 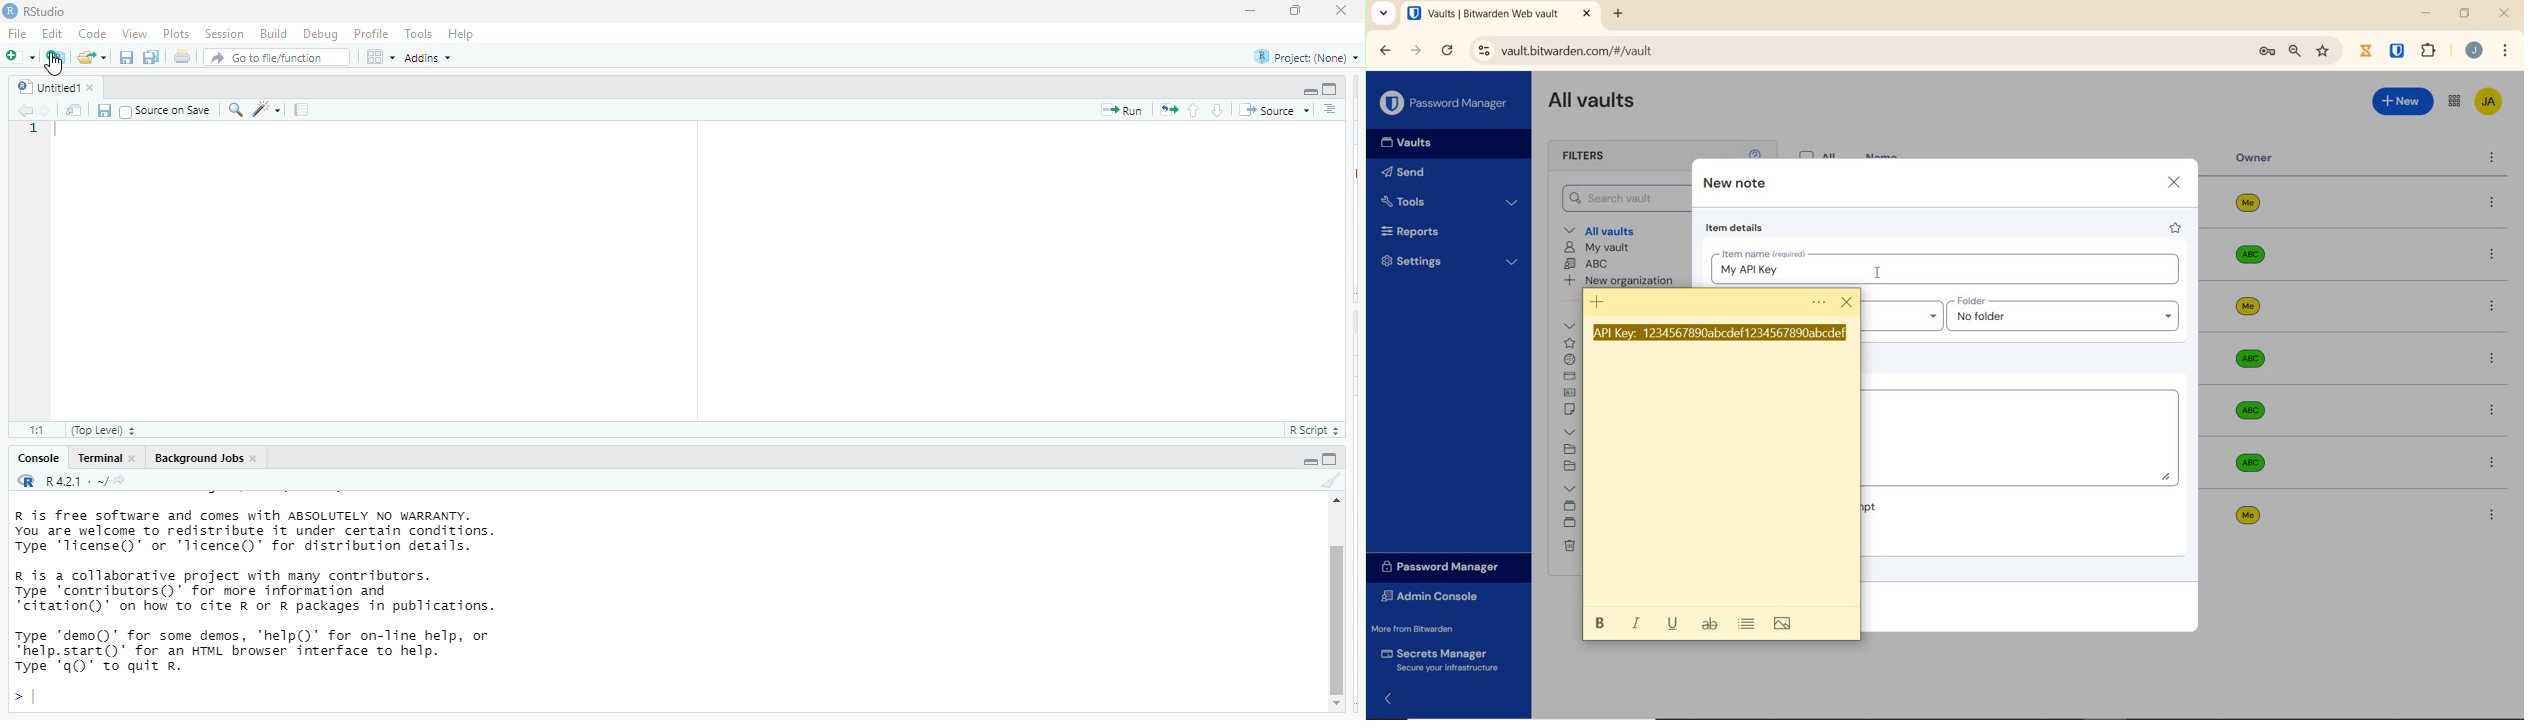 I want to click on Tools, so click(x=1450, y=200).